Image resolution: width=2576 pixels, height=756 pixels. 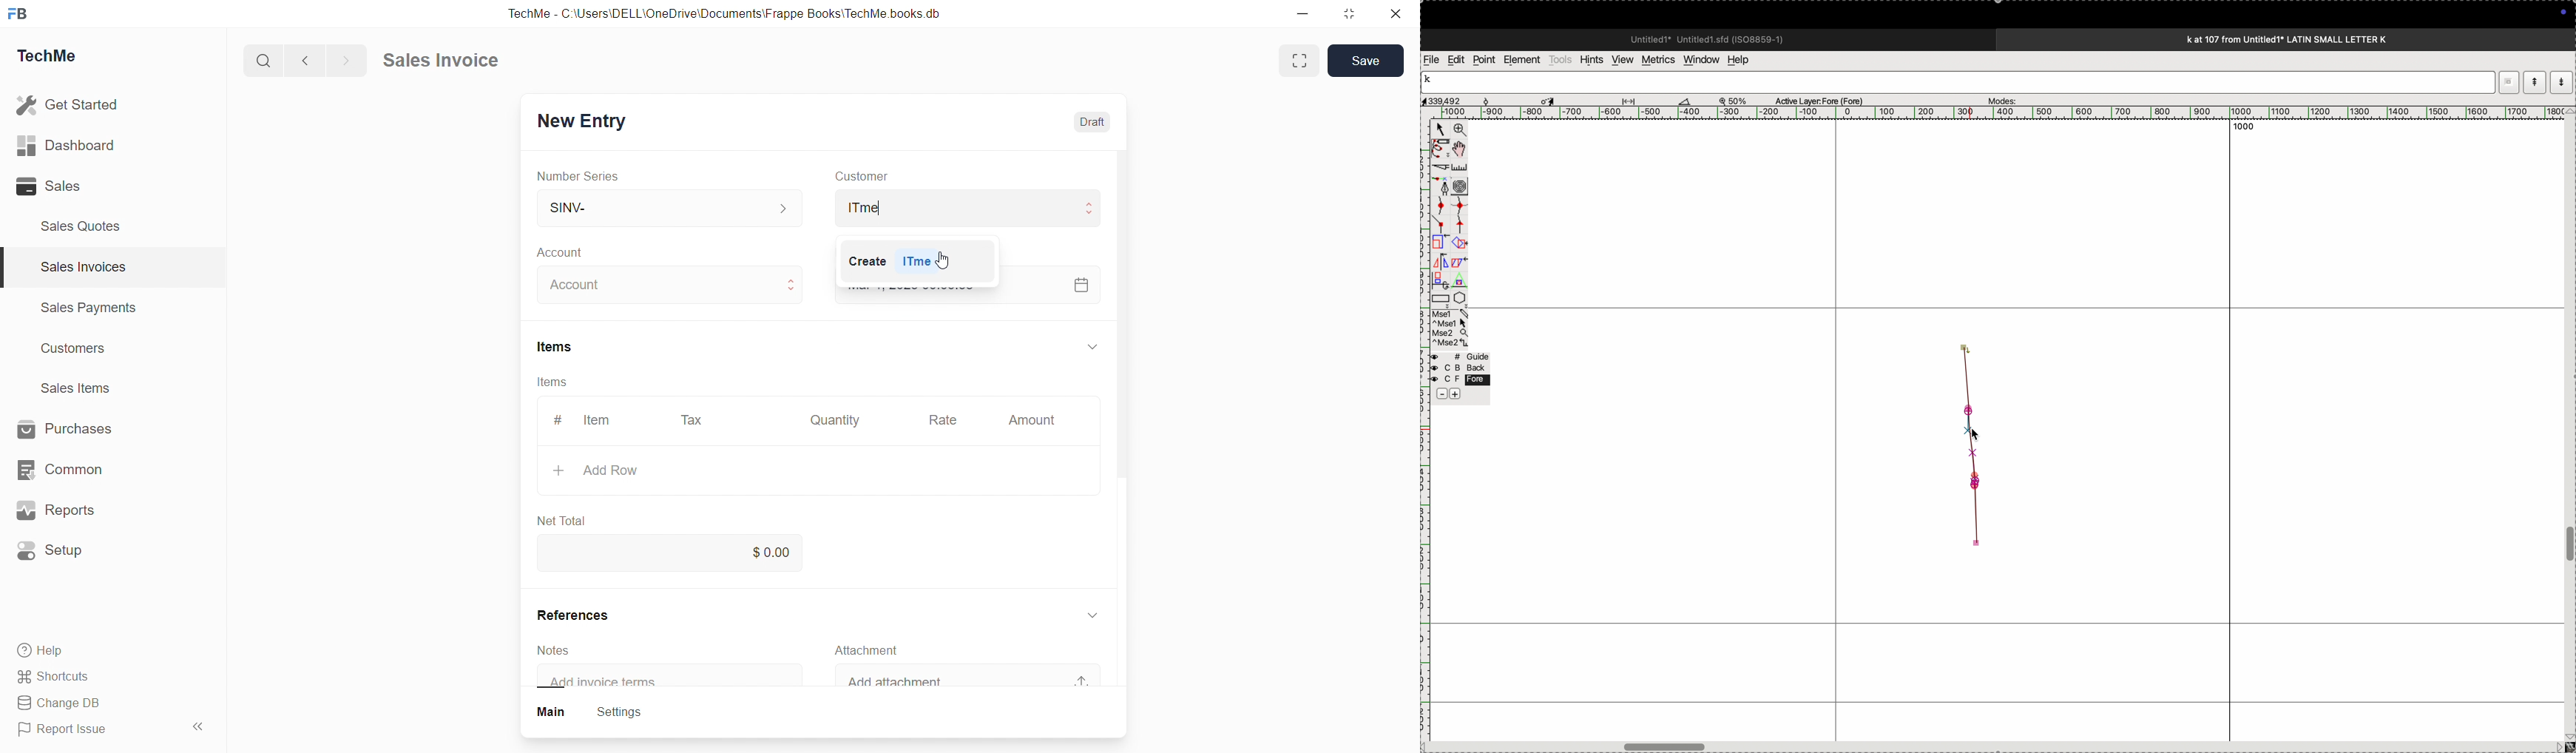 What do you see at coordinates (949, 259) in the screenshot?
I see `Cursor` at bounding box center [949, 259].